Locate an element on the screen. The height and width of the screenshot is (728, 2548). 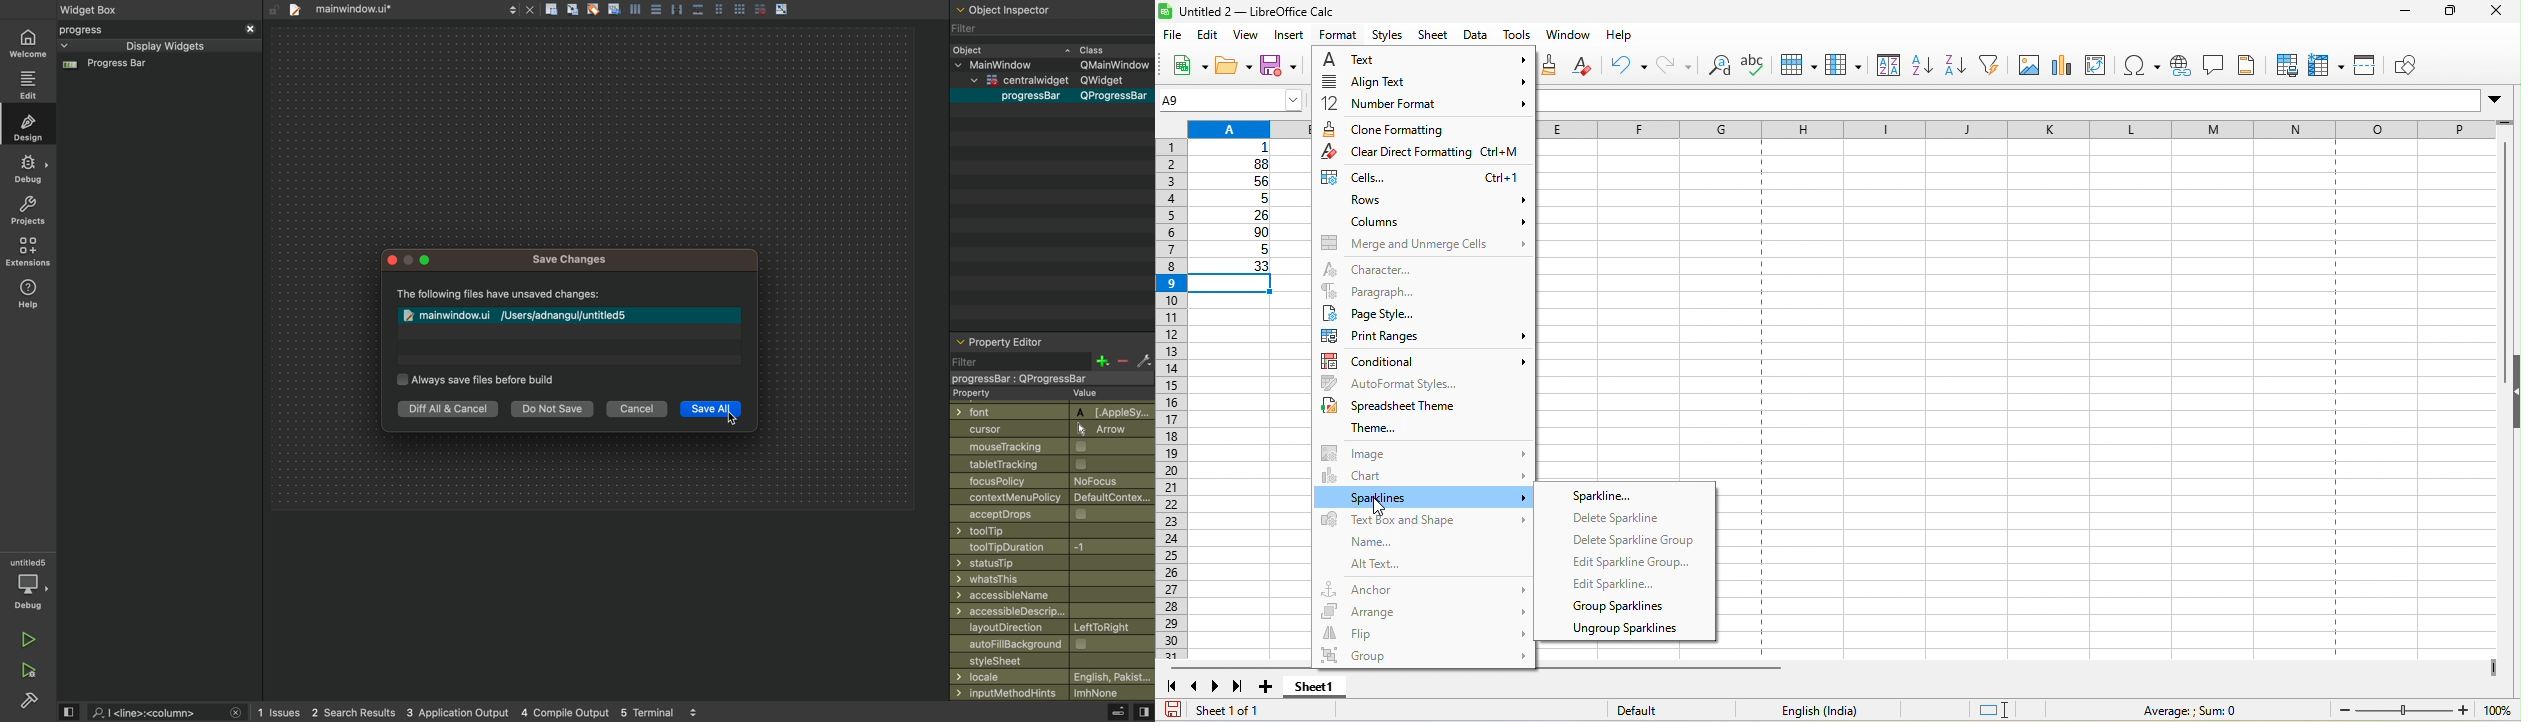
layout actions is located at coordinates (712, 9).